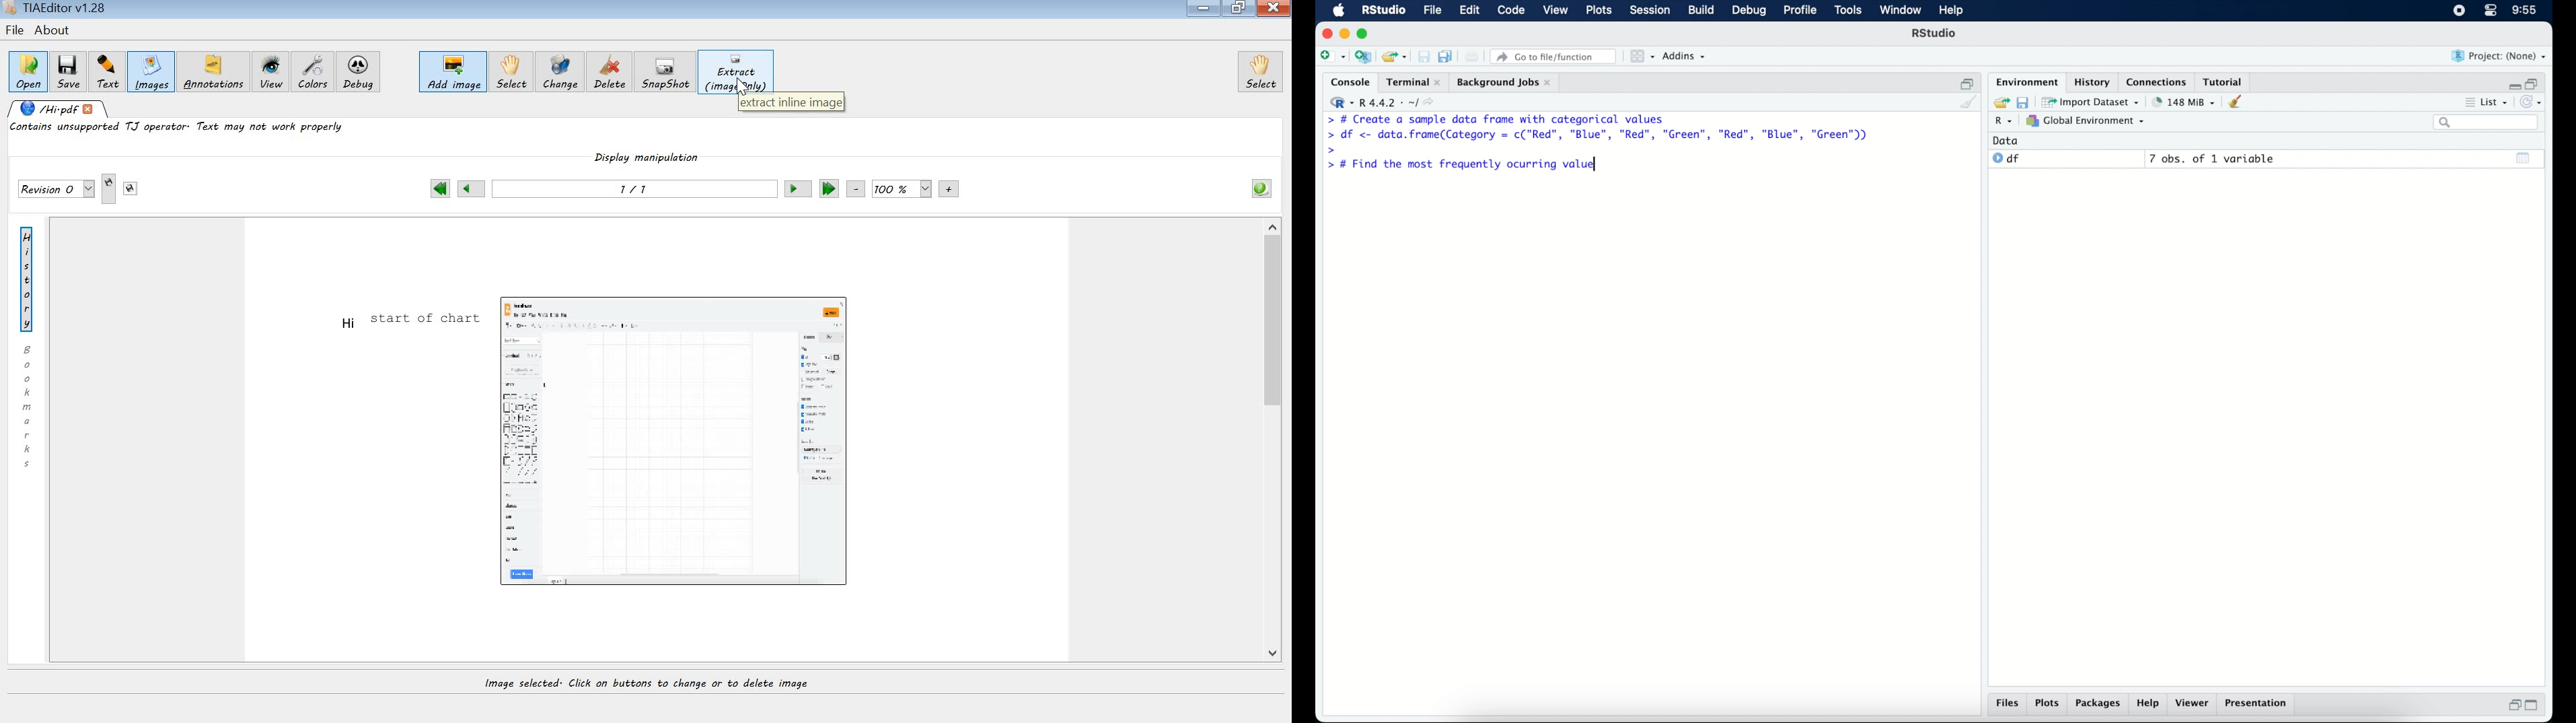  Describe the element at coordinates (2008, 159) in the screenshot. I see `df` at that location.